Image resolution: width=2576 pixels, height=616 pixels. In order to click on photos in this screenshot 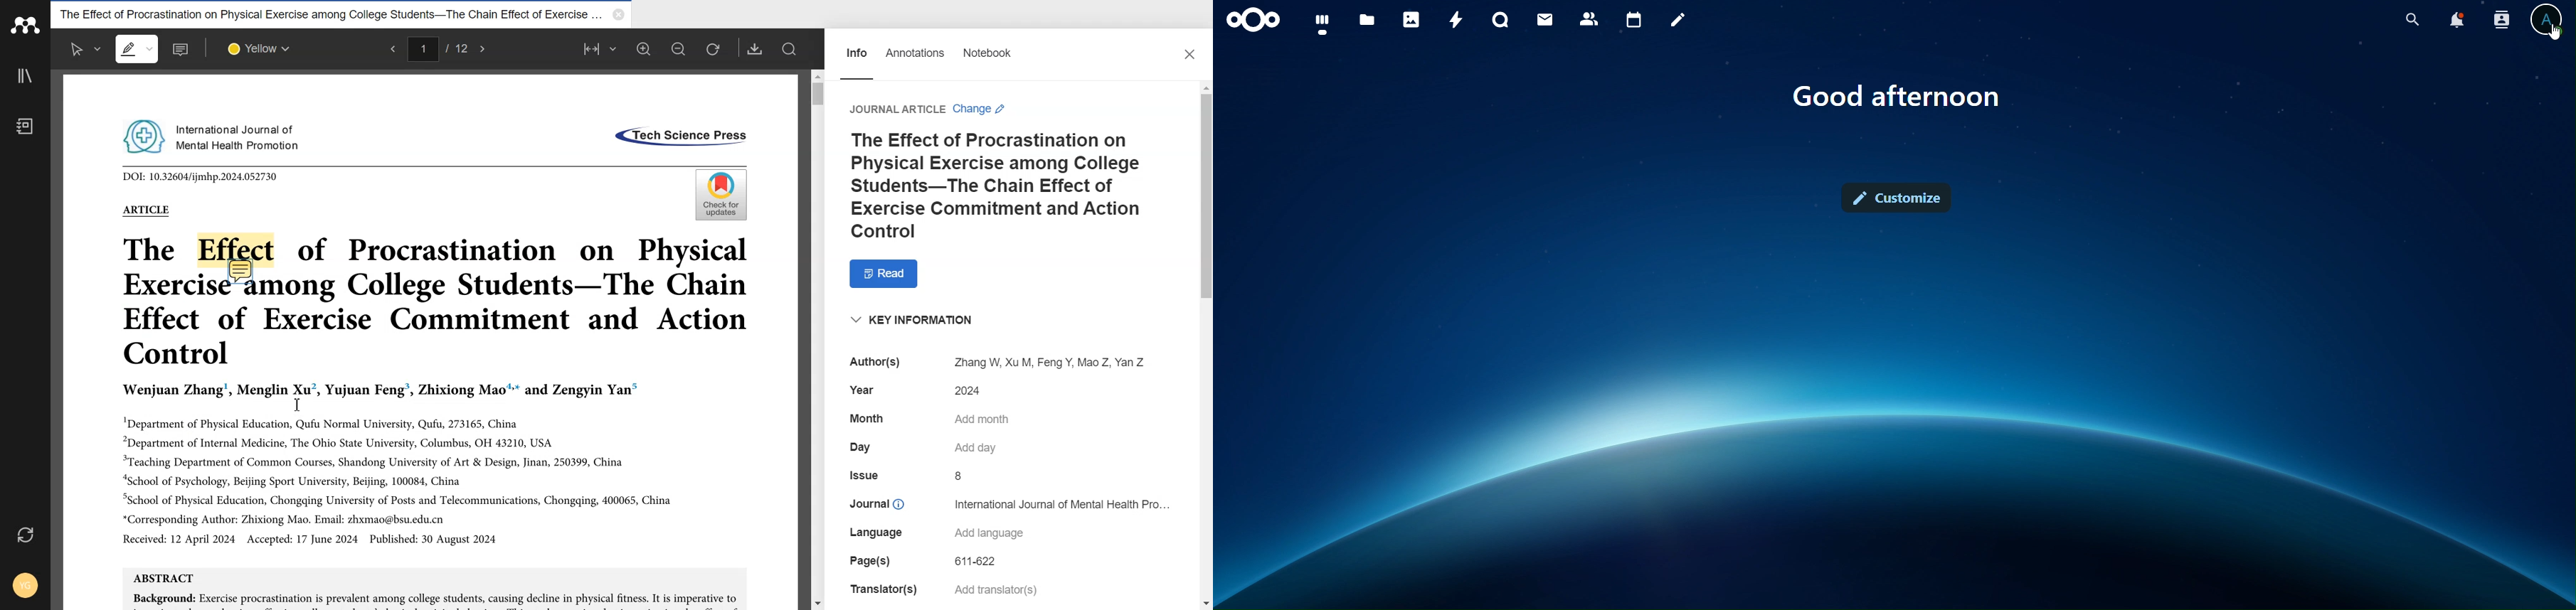, I will do `click(1411, 20)`.